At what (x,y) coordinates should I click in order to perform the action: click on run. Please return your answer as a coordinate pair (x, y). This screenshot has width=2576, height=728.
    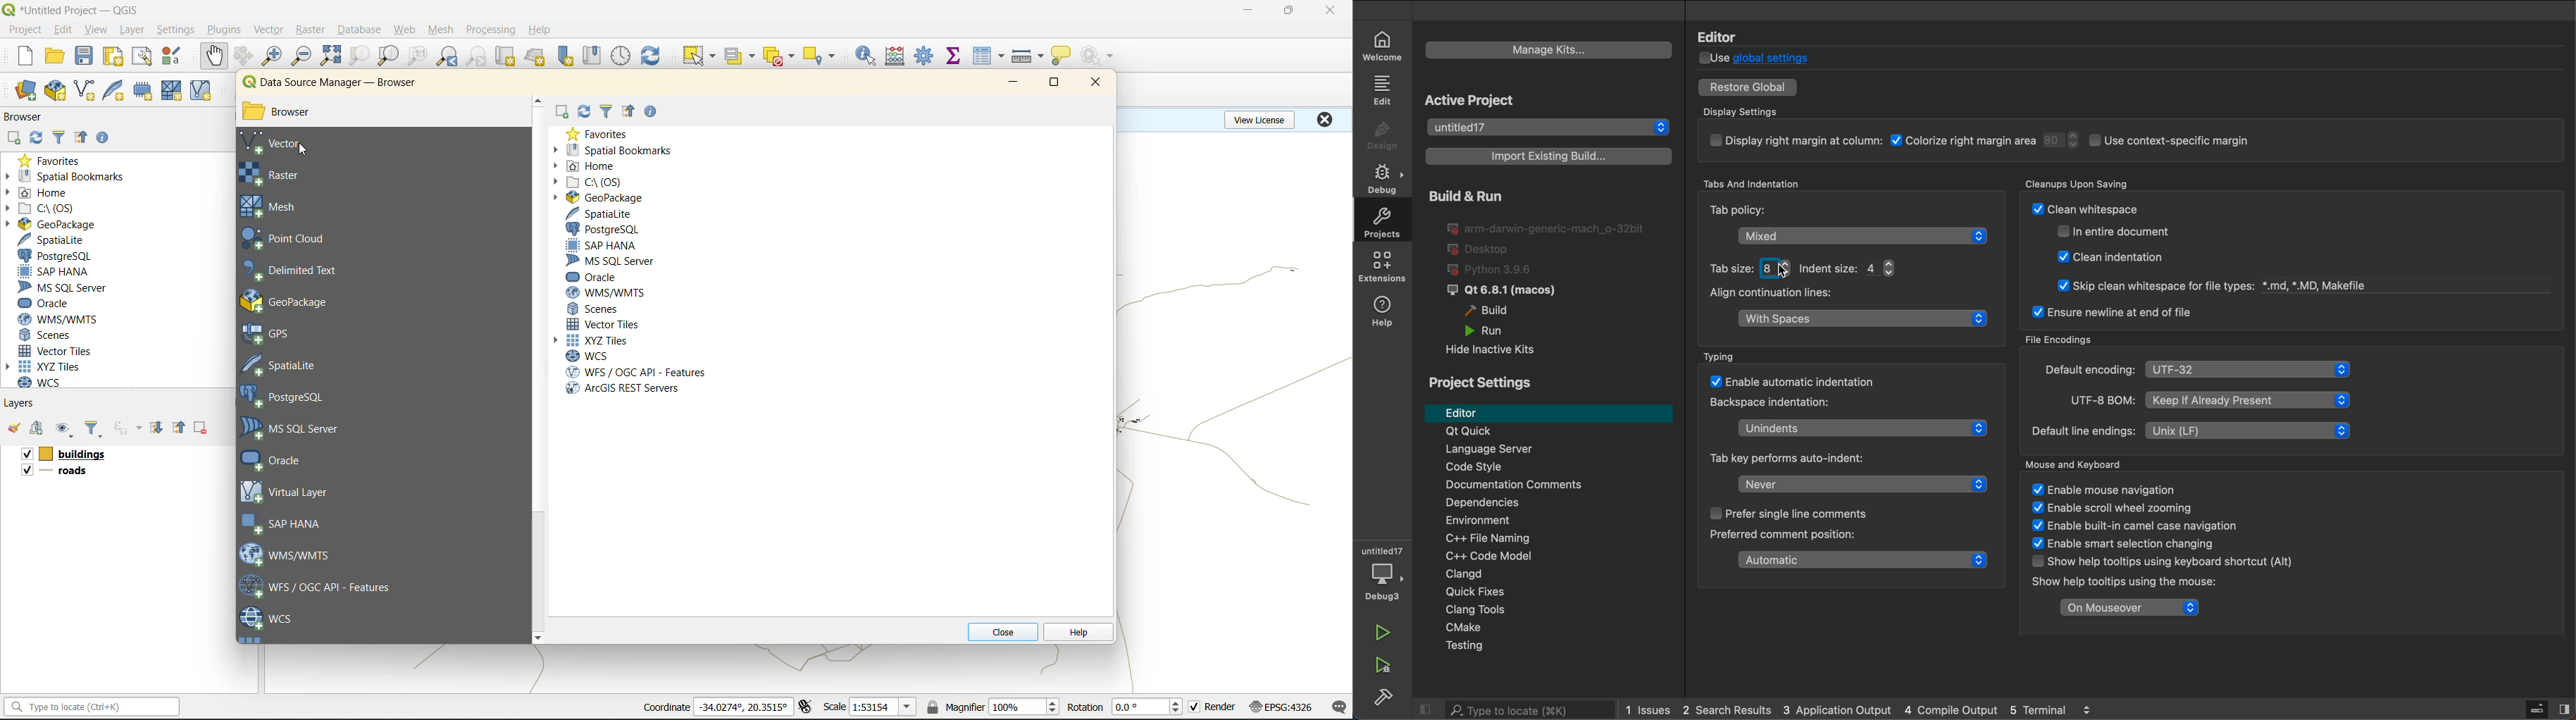
    Looking at the image, I should click on (1487, 331).